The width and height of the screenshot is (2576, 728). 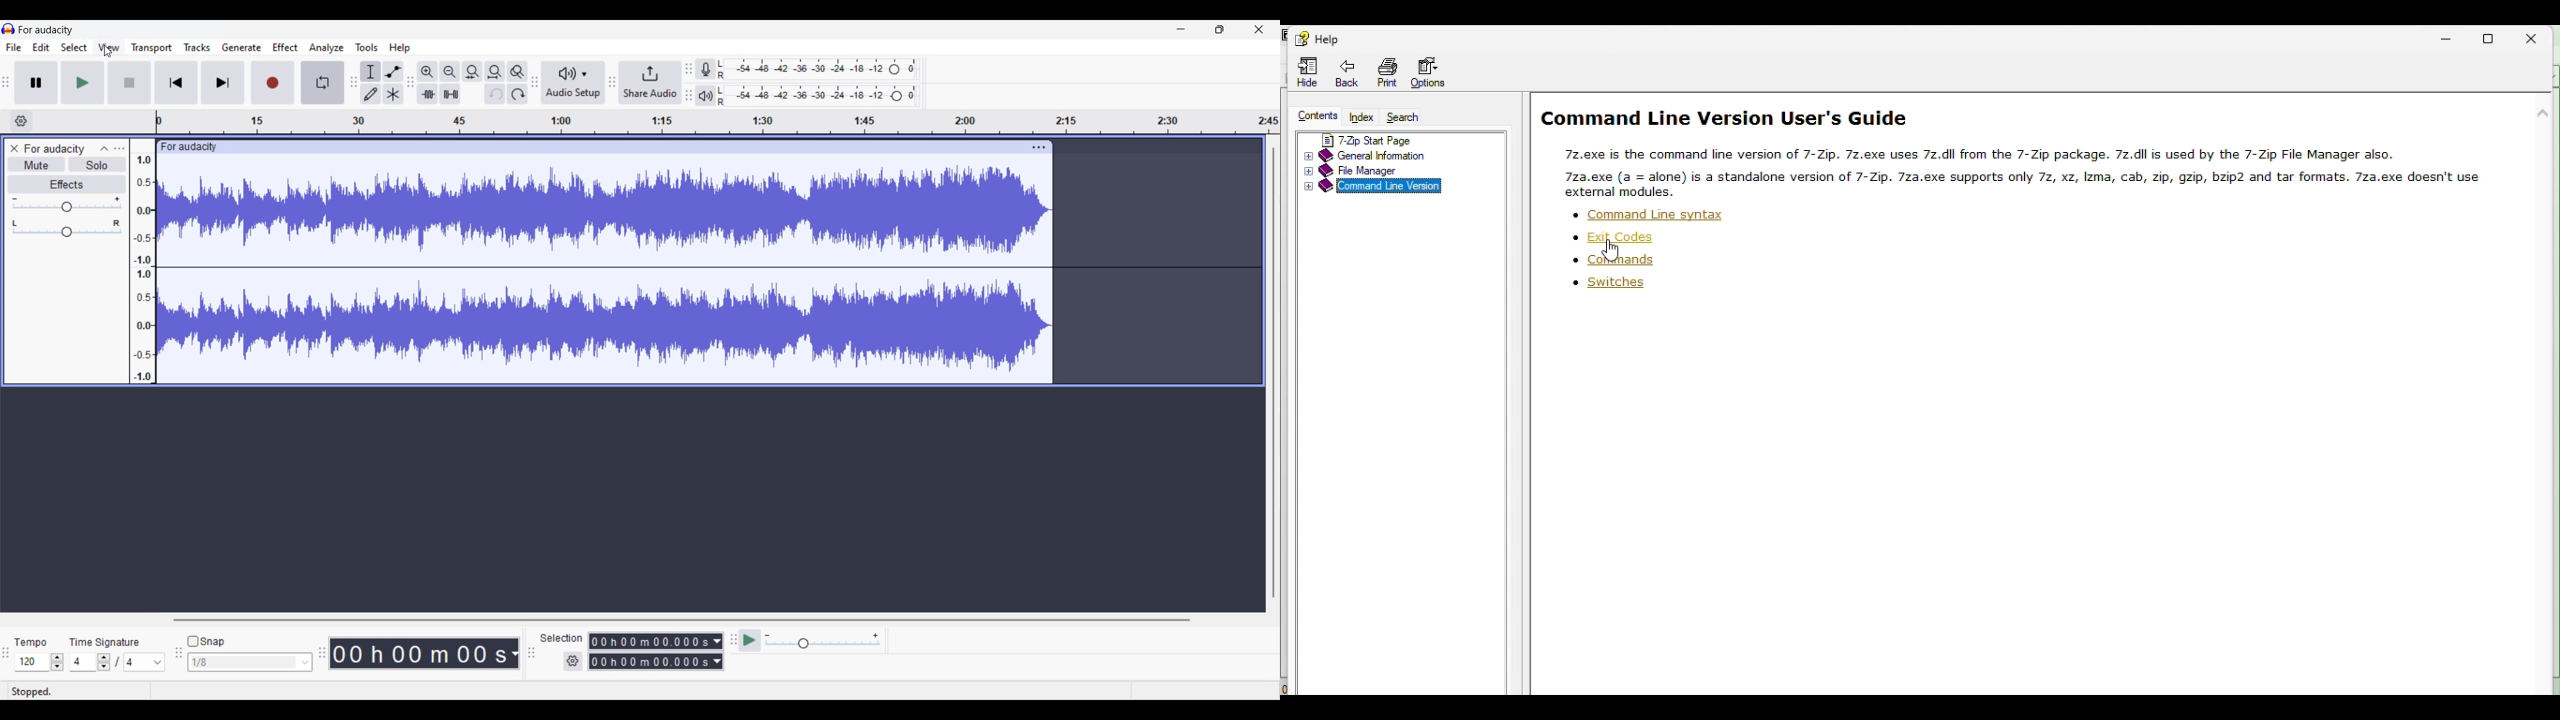 I want to click on hide, so click(x=1308, y=71).